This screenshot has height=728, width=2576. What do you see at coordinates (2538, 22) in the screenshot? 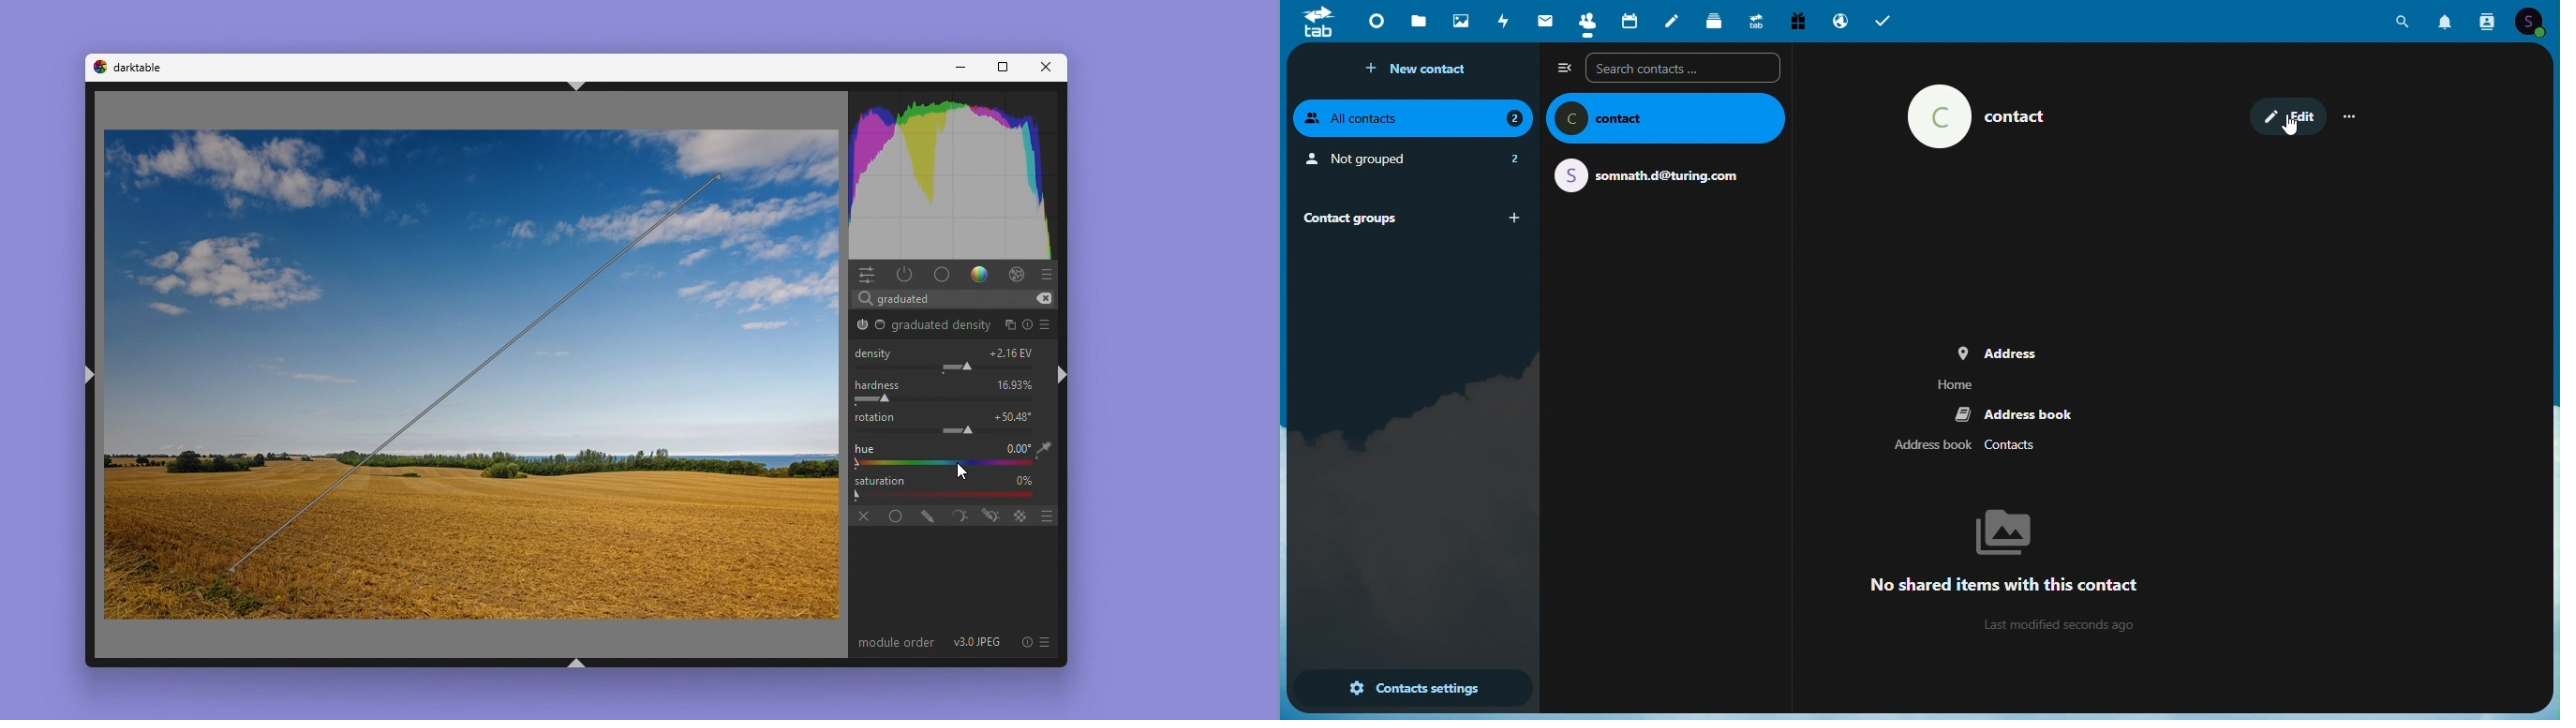
I see `Account icon` at bounding box center [2538, 22].